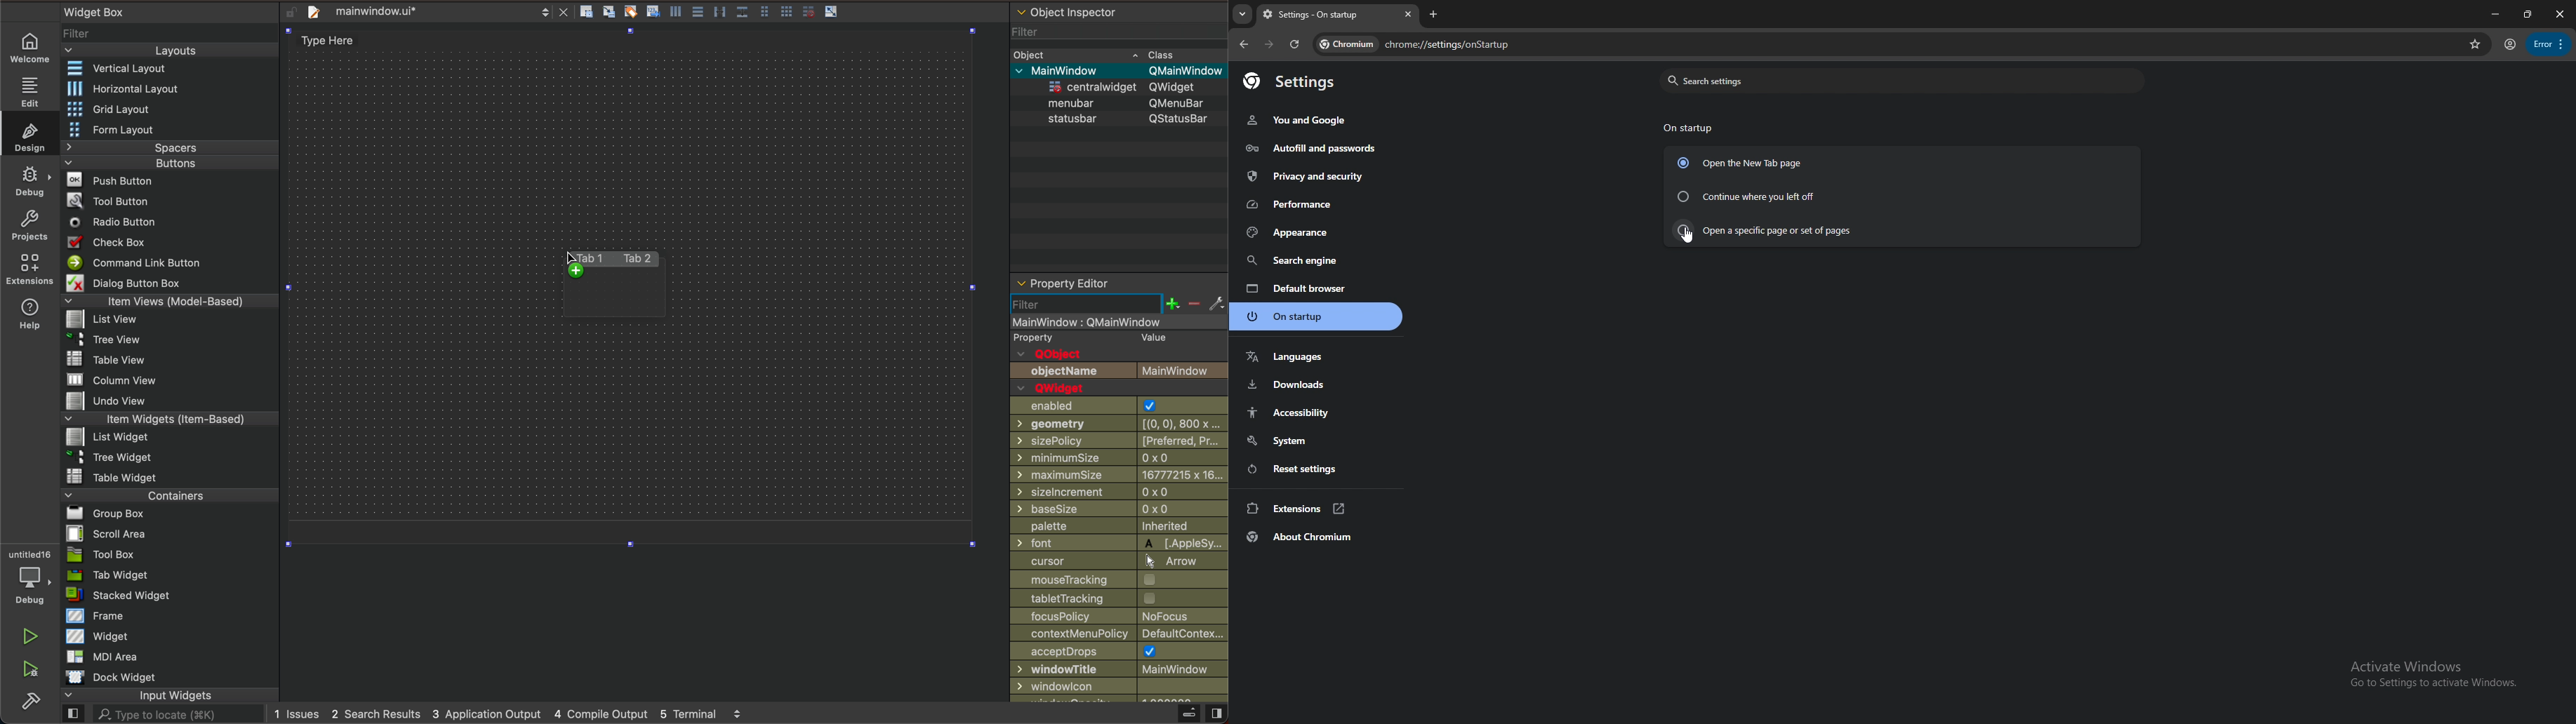 Image resolution: width=2576 pixels, height=728 pixels. I want to click on  Form Layout, so click(113, 130).